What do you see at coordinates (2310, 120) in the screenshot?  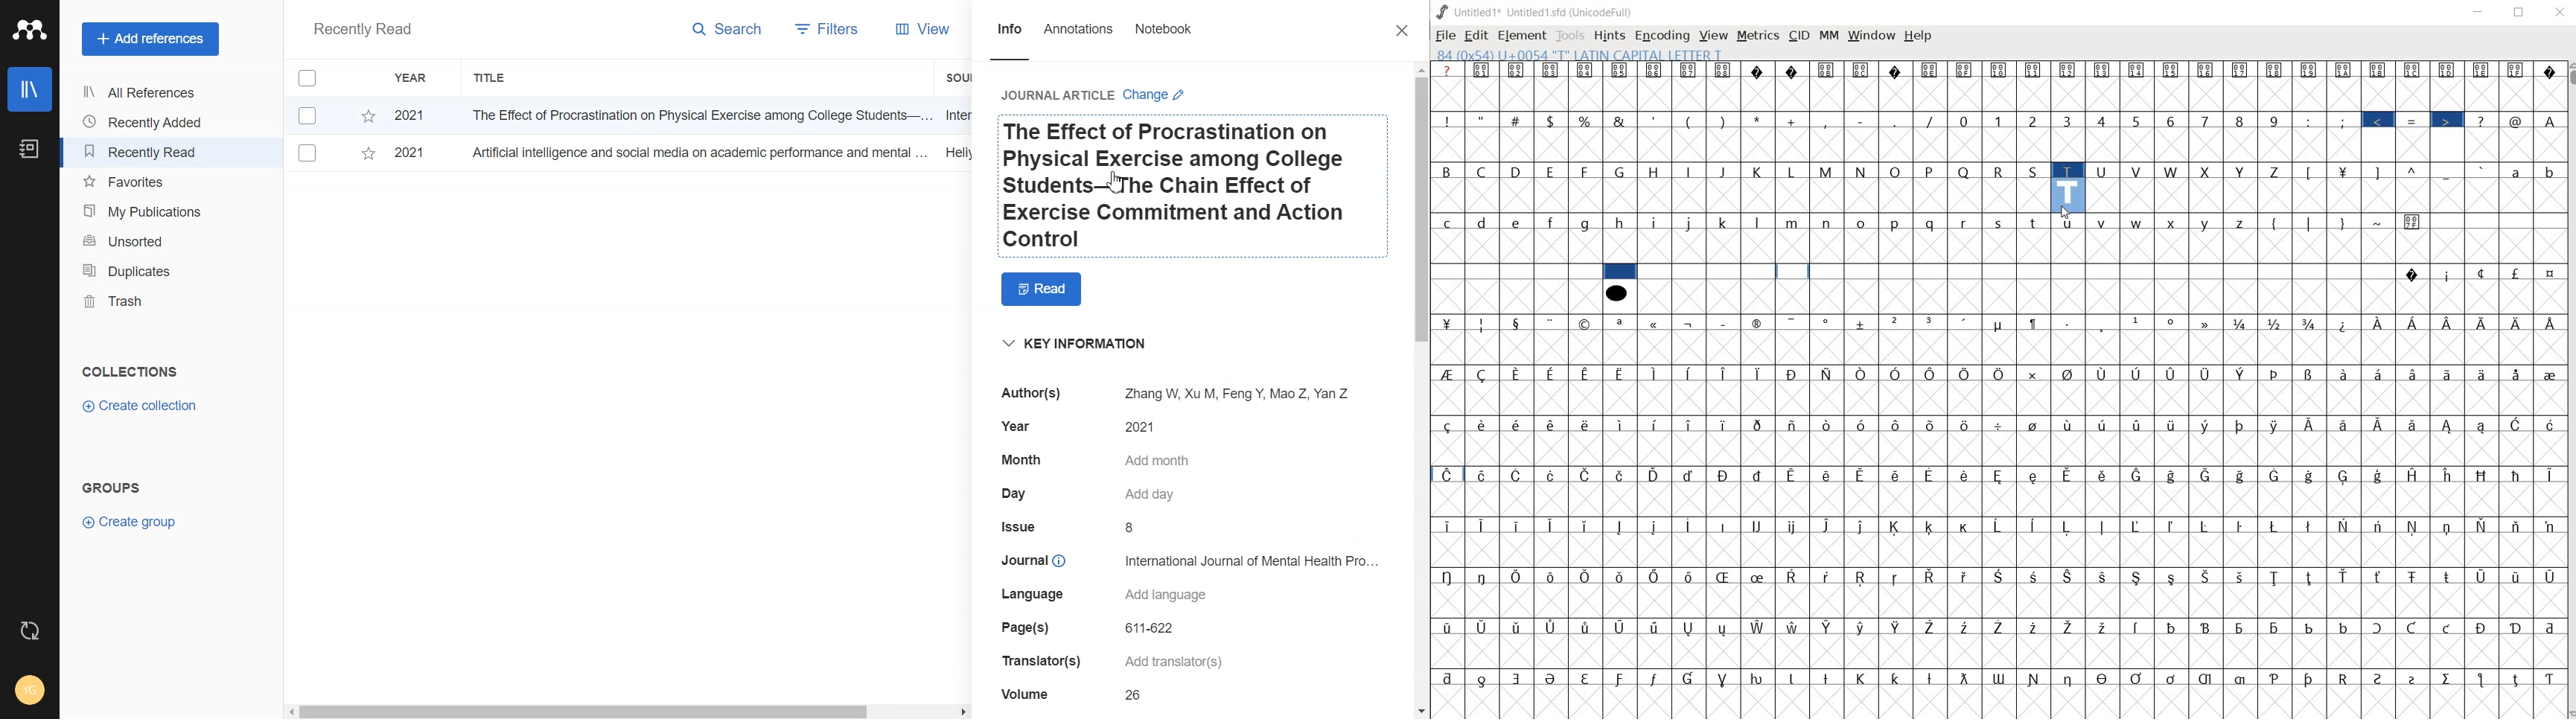 I see `:` at bounding box center [2310, 120].